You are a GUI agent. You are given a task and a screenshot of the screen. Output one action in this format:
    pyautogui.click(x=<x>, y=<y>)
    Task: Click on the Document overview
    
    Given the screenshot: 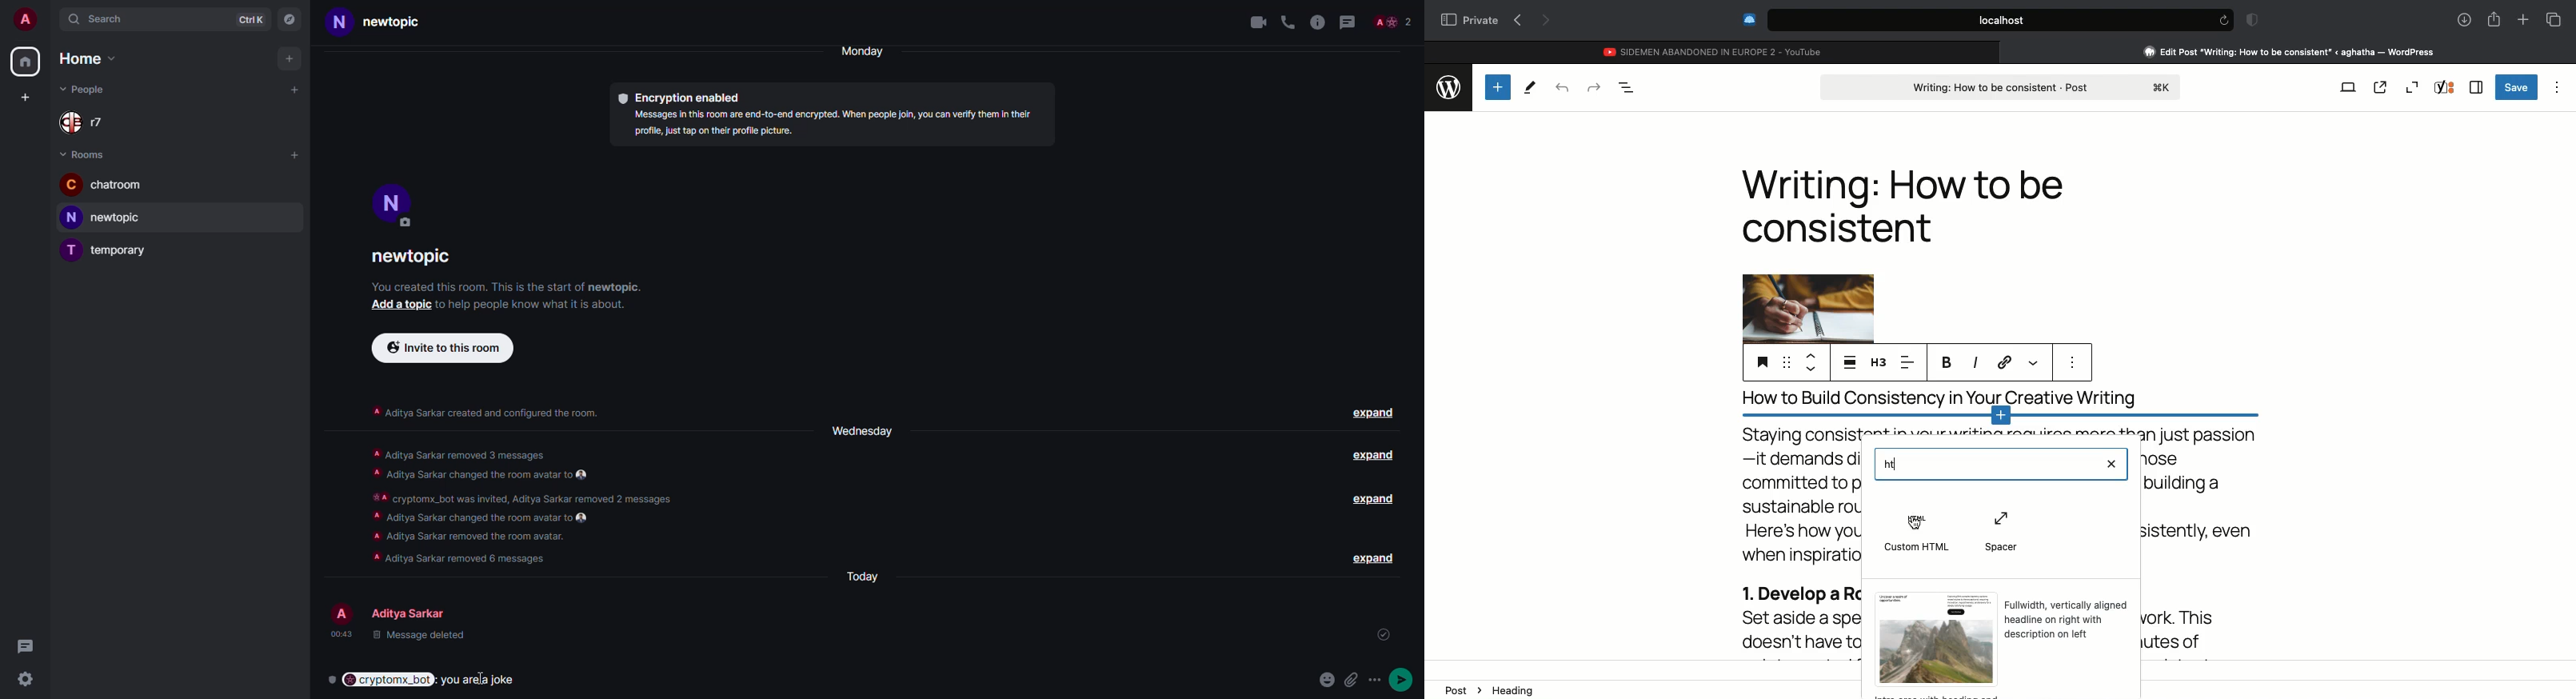 What is the action you would take?
    pyautogui.click(x=1627, y=87)
    